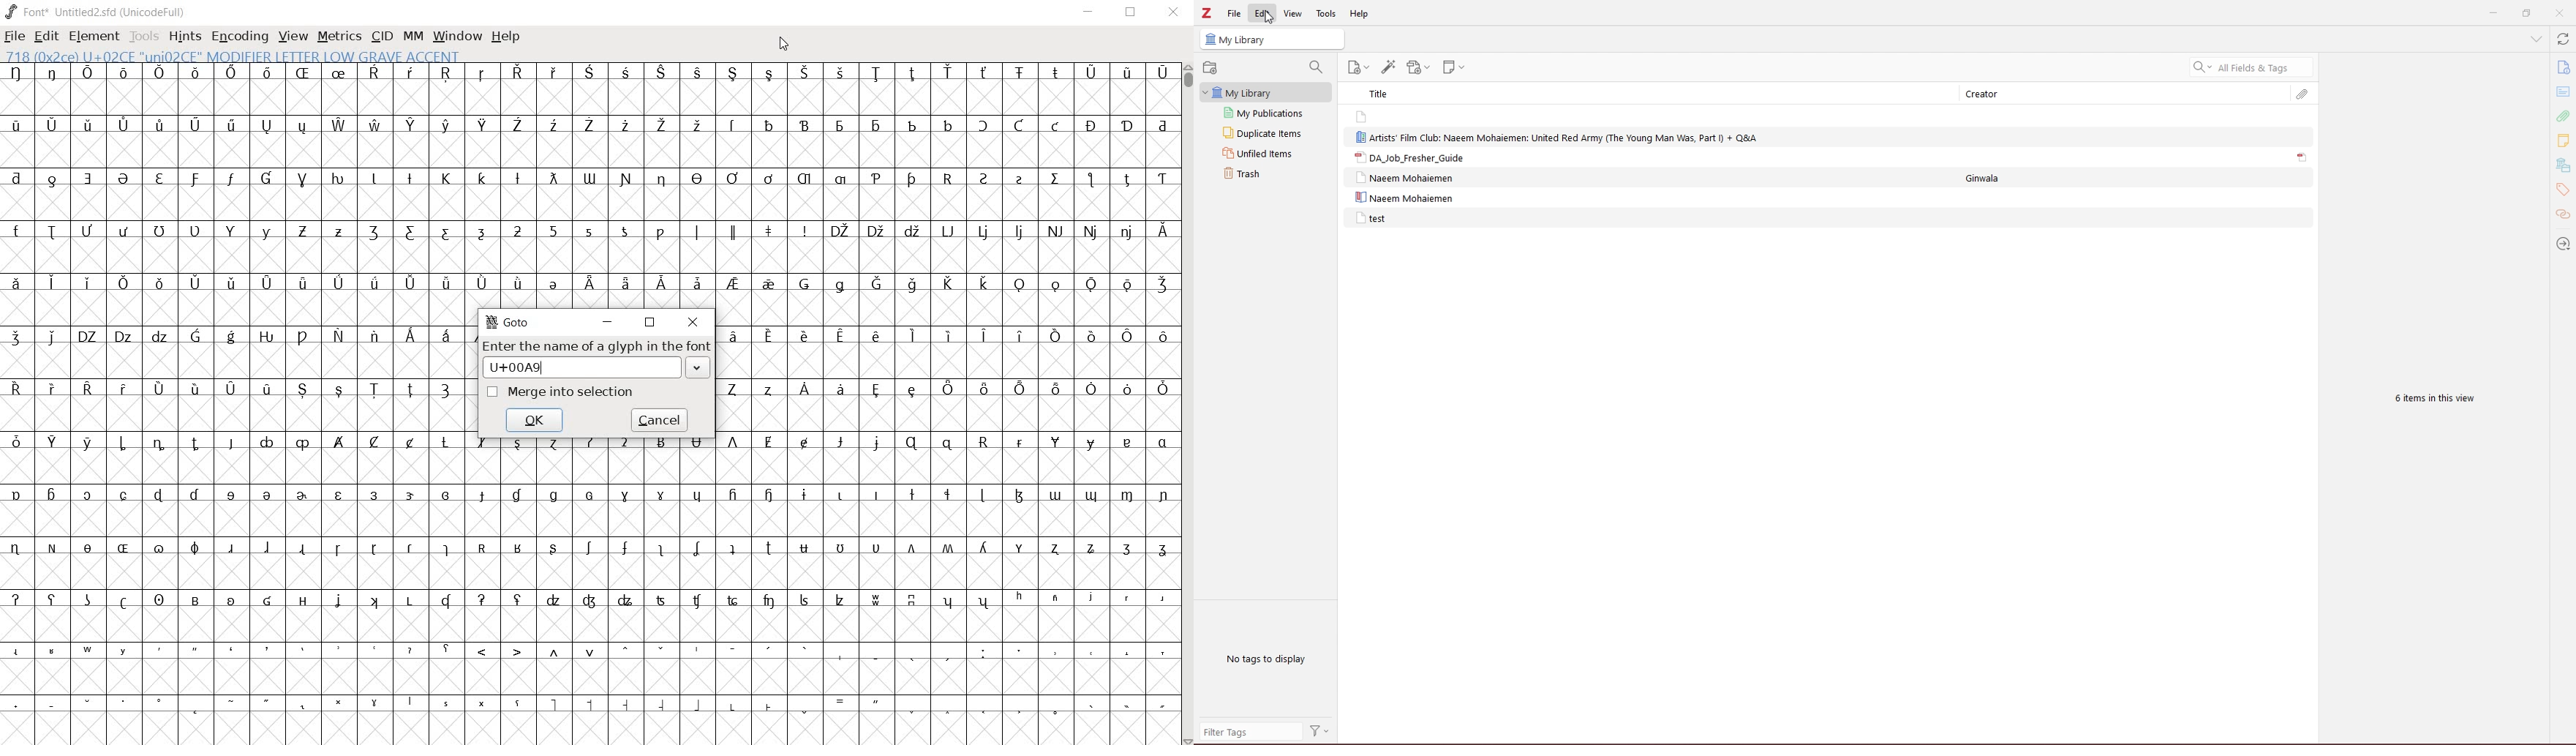 This screenshot has height=756, width=2576. I want to click on help, so click(1359, 14).